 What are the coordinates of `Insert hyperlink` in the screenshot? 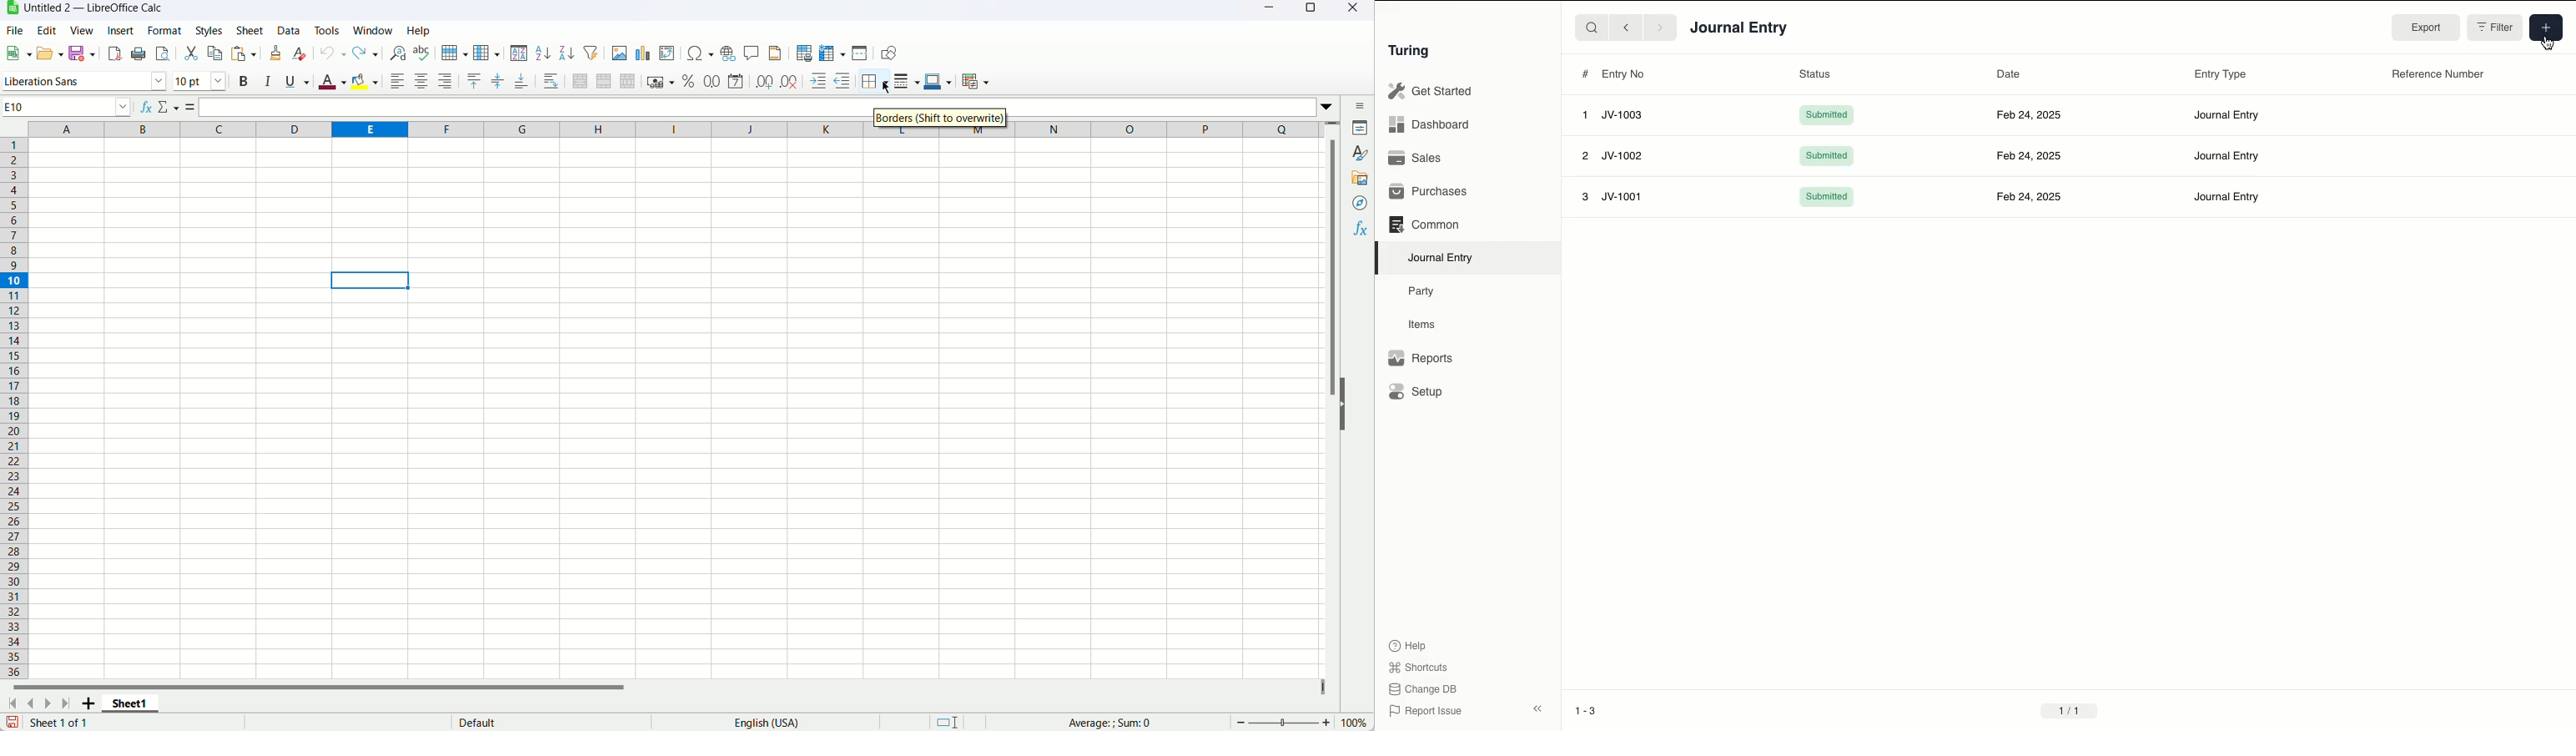 It's located at (730, 54).